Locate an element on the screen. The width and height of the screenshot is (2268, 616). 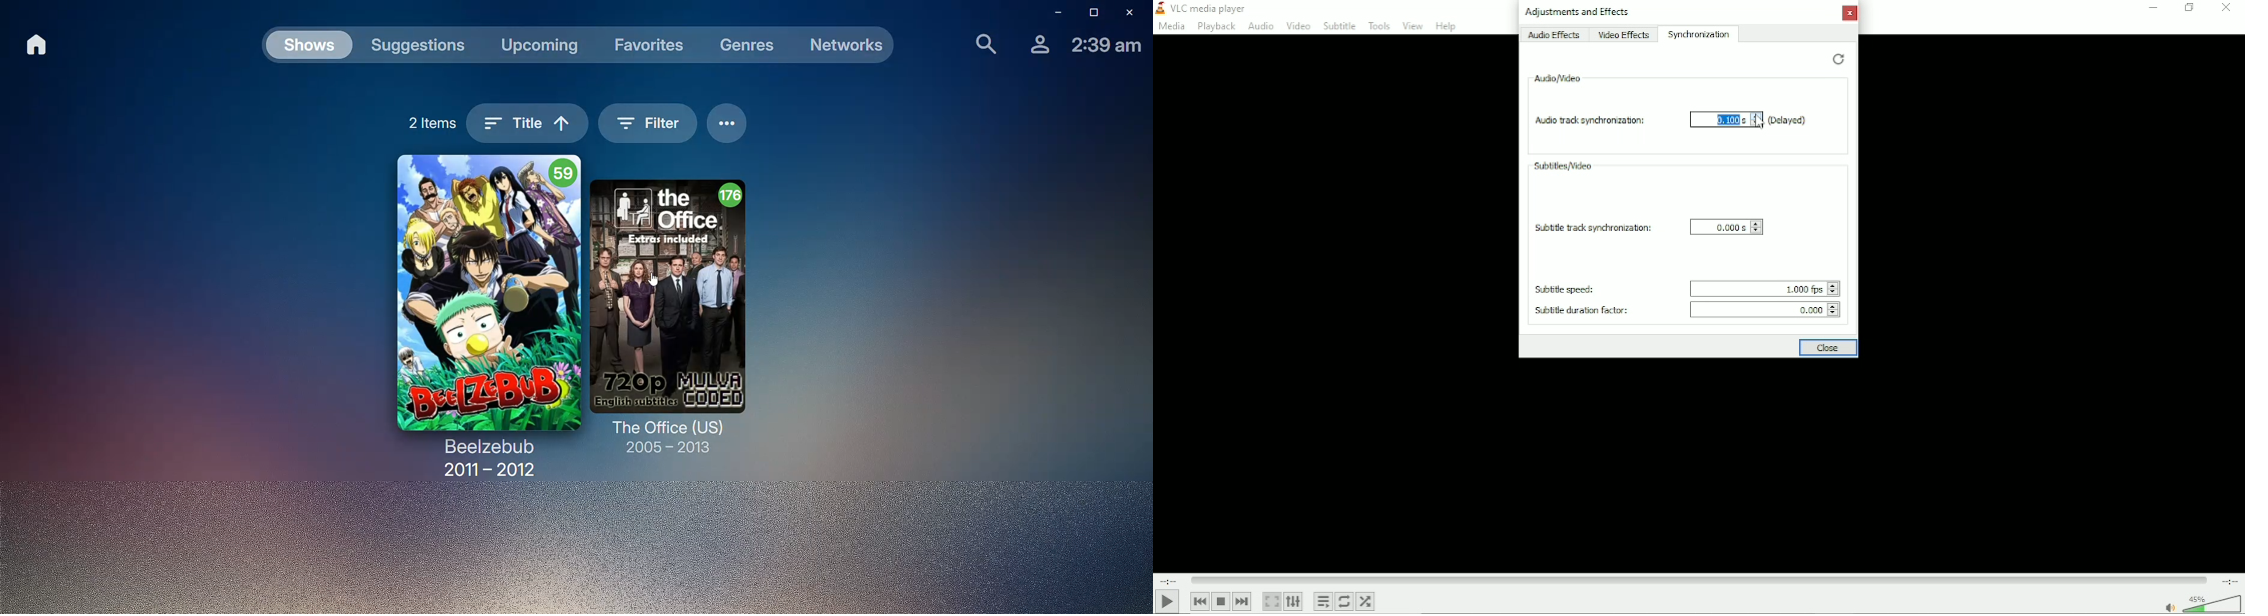
0.000 is located at coordinates (1766, 309).